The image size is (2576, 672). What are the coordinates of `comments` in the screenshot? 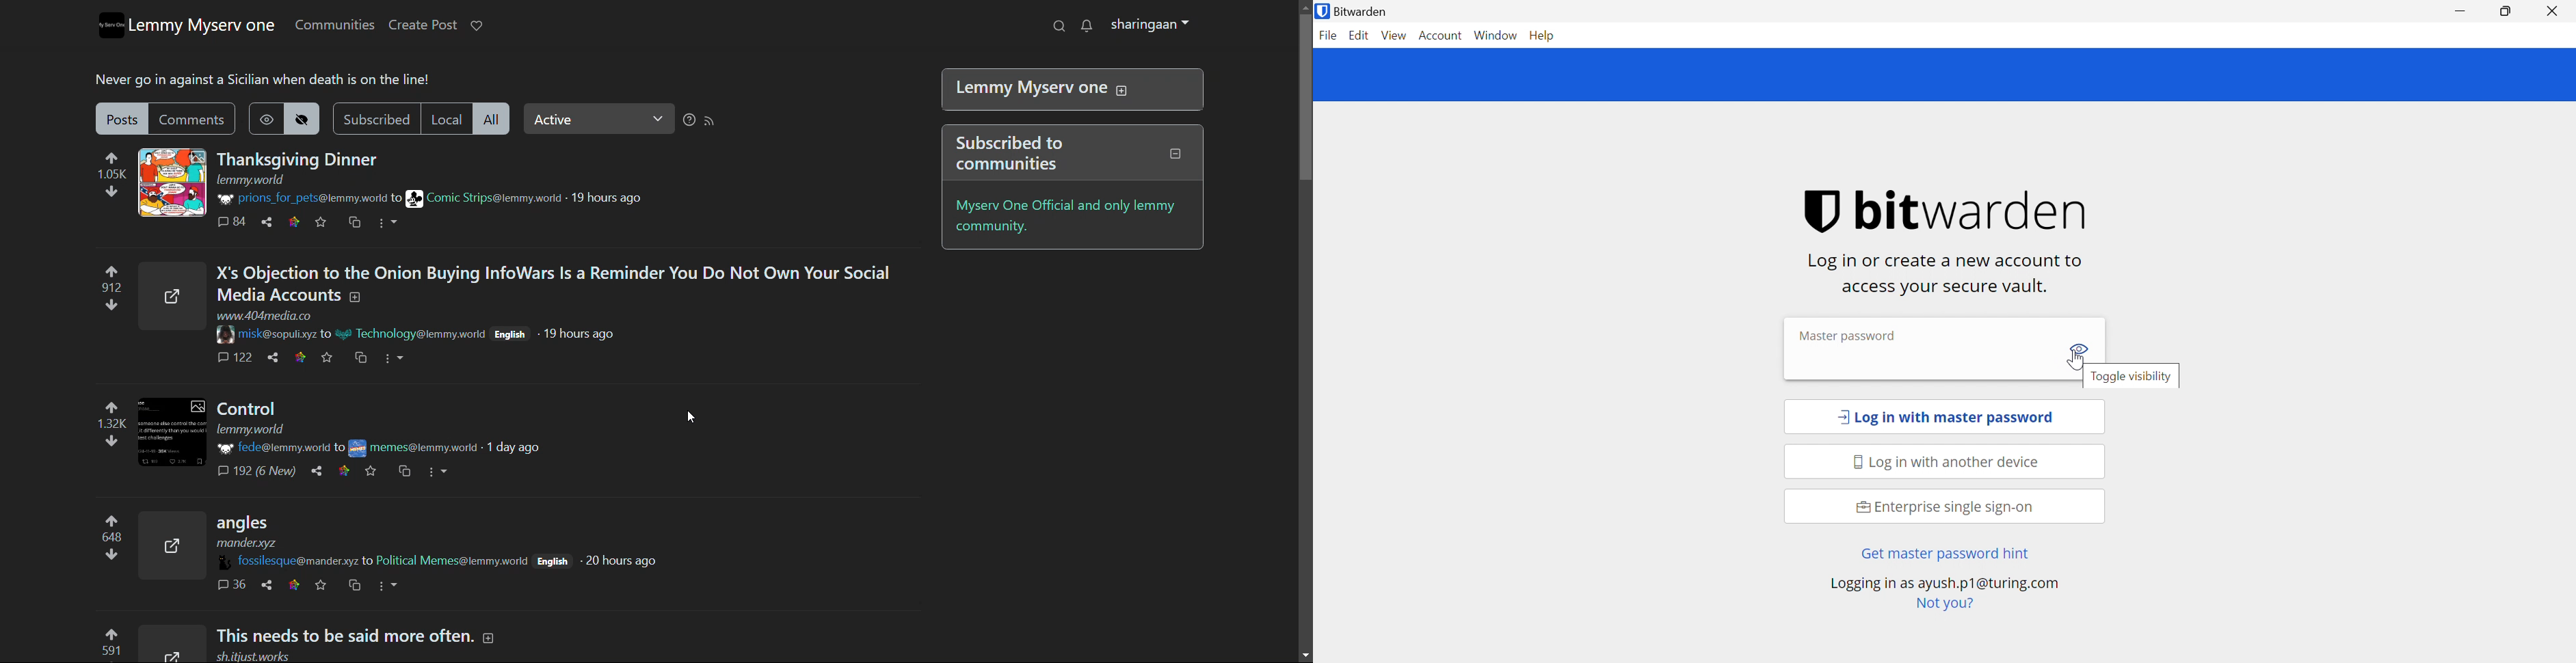 It's located at (230, 585).